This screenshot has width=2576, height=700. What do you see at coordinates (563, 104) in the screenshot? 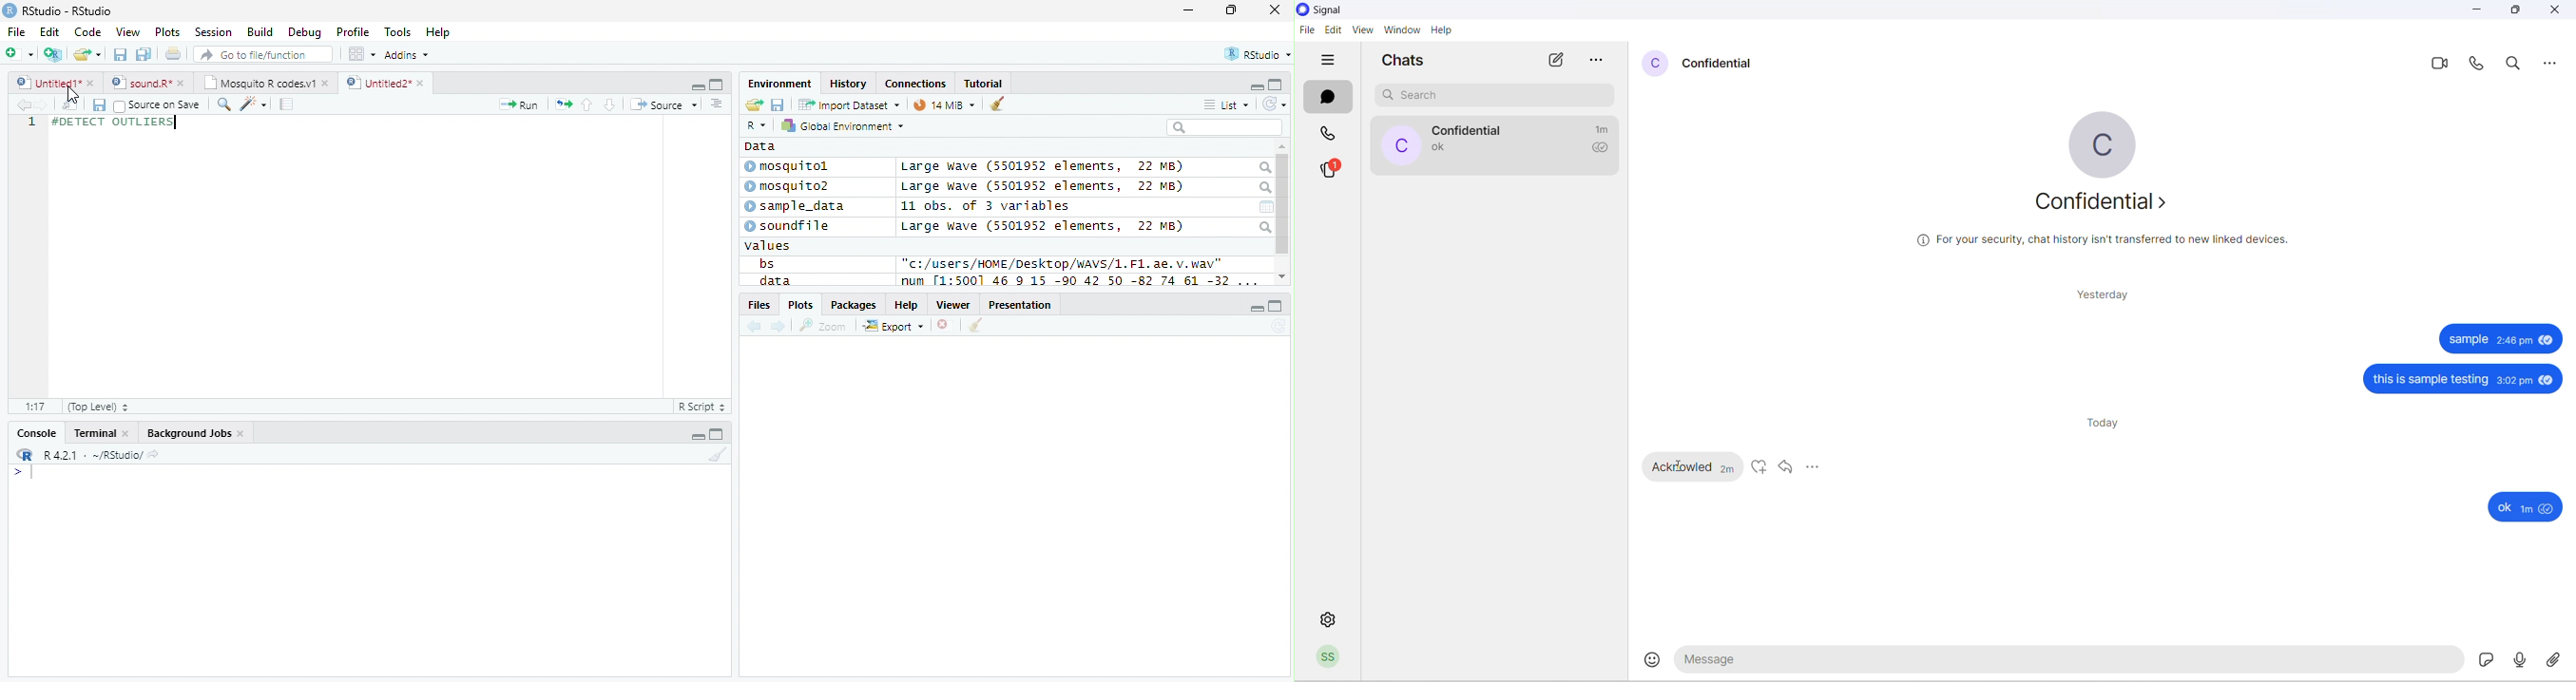
I see `Re-run the previous code` at bounding box center [563, 104].